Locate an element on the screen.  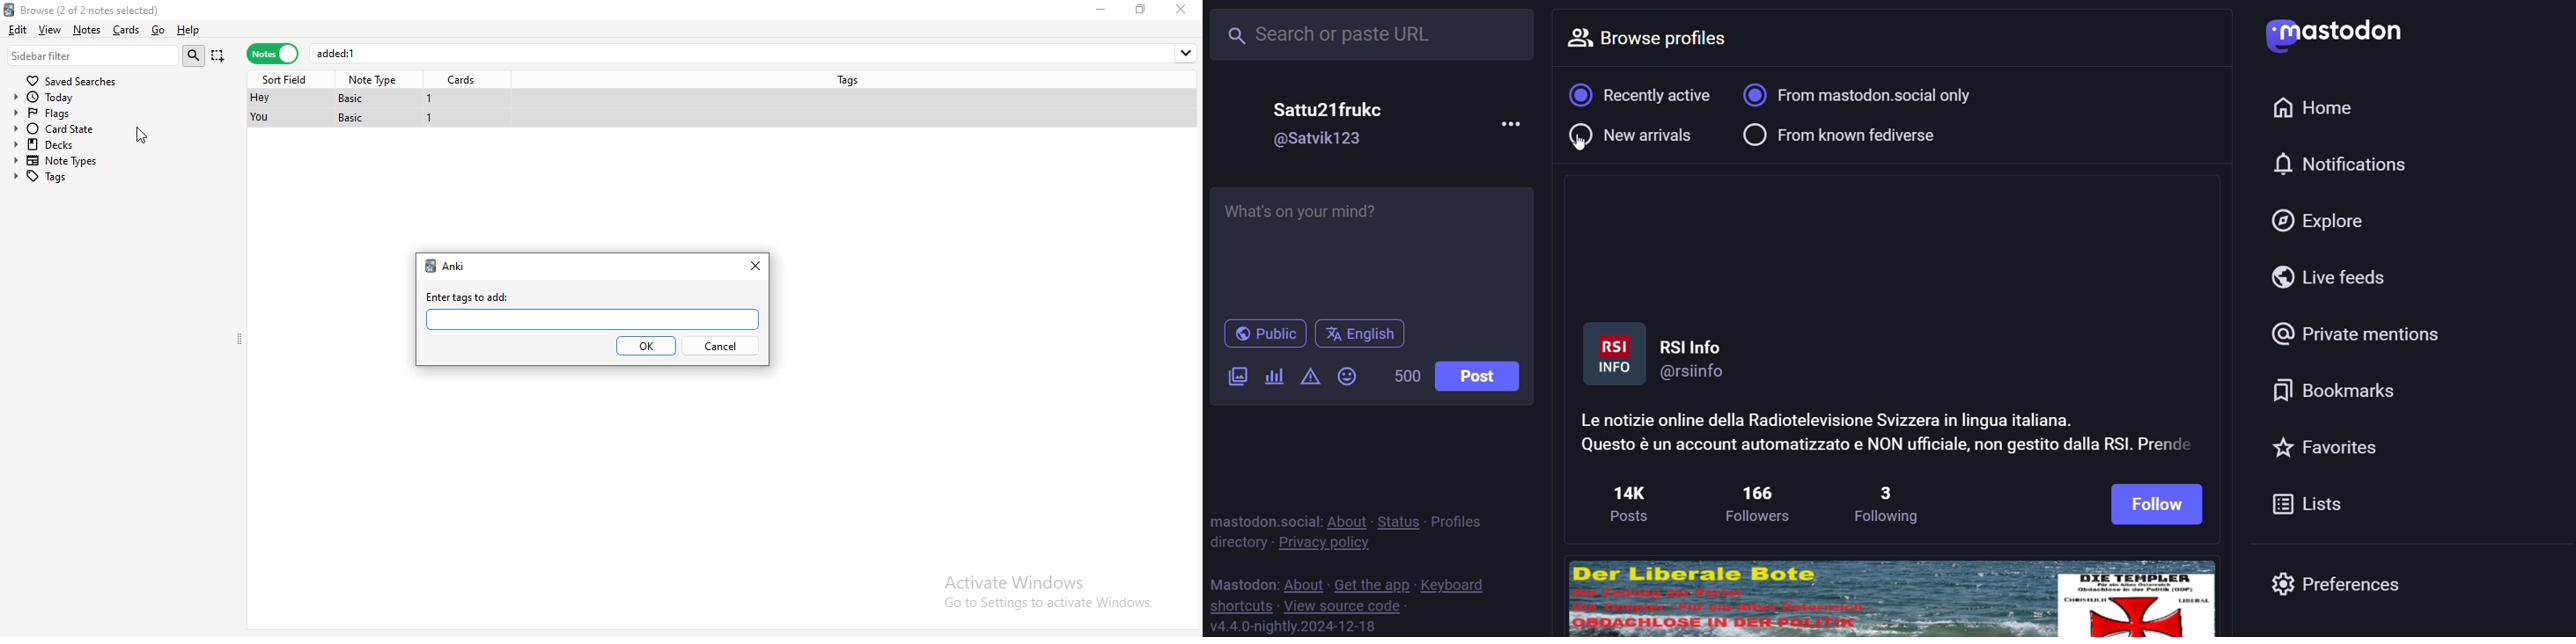
restore is located at coordinates (1141, 9).